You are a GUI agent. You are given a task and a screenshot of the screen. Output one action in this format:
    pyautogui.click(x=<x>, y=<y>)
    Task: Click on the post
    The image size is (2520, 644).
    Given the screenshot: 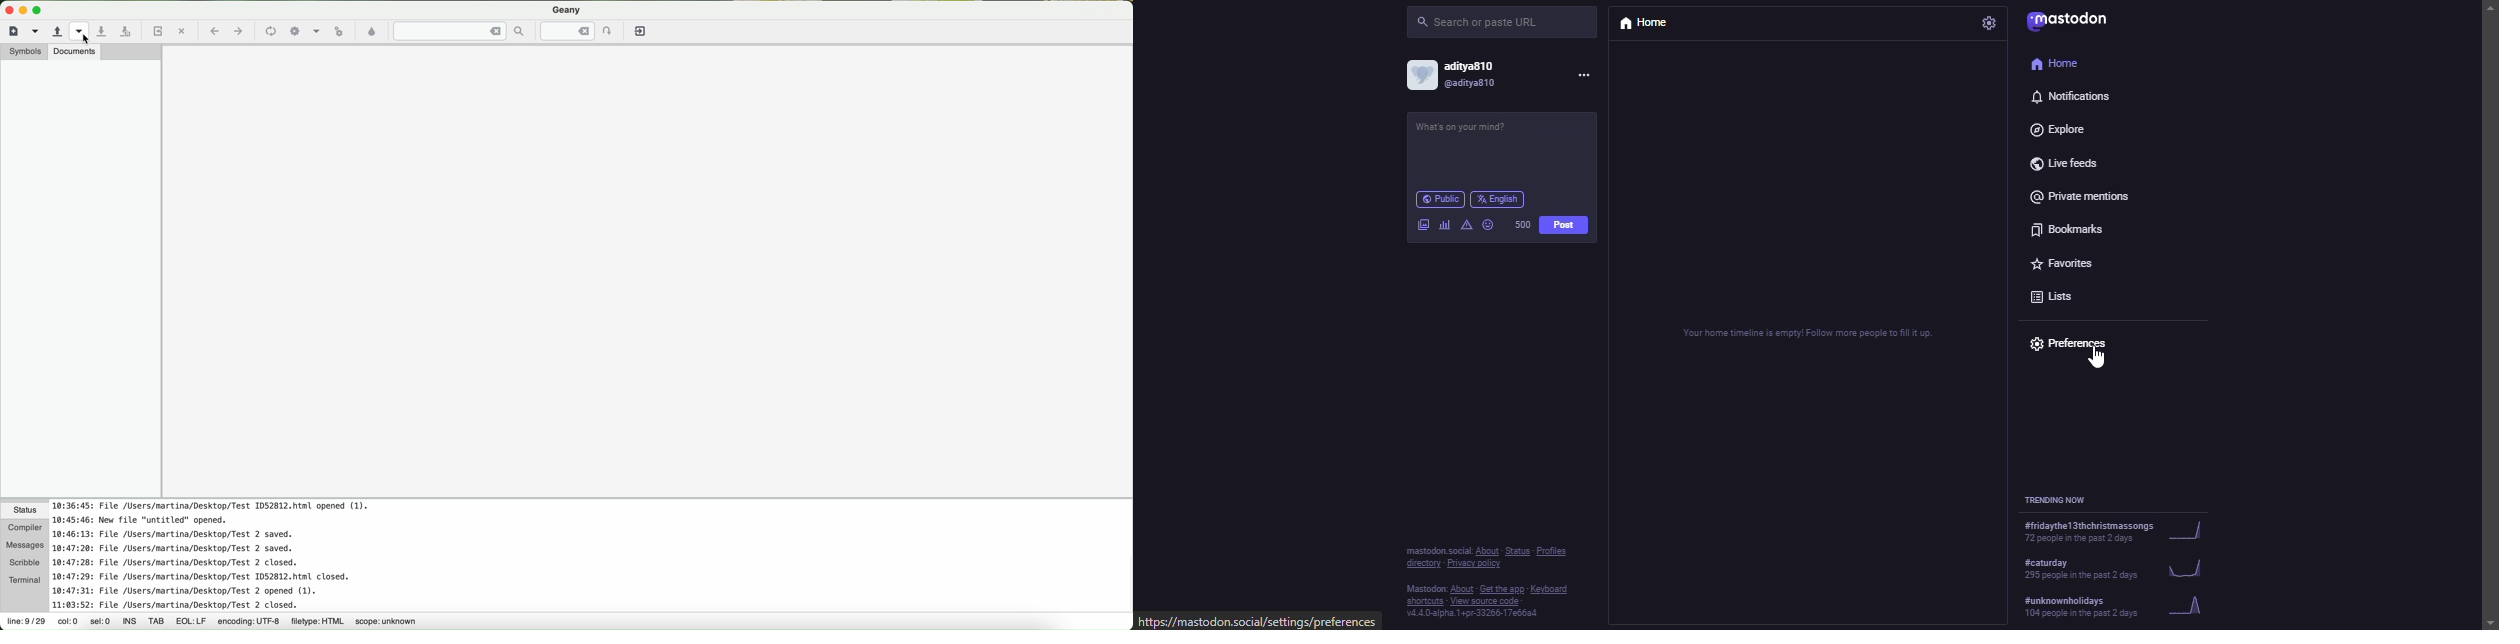 What is the action you would take?
    pyautogui.click(x=1477, y=132)
    